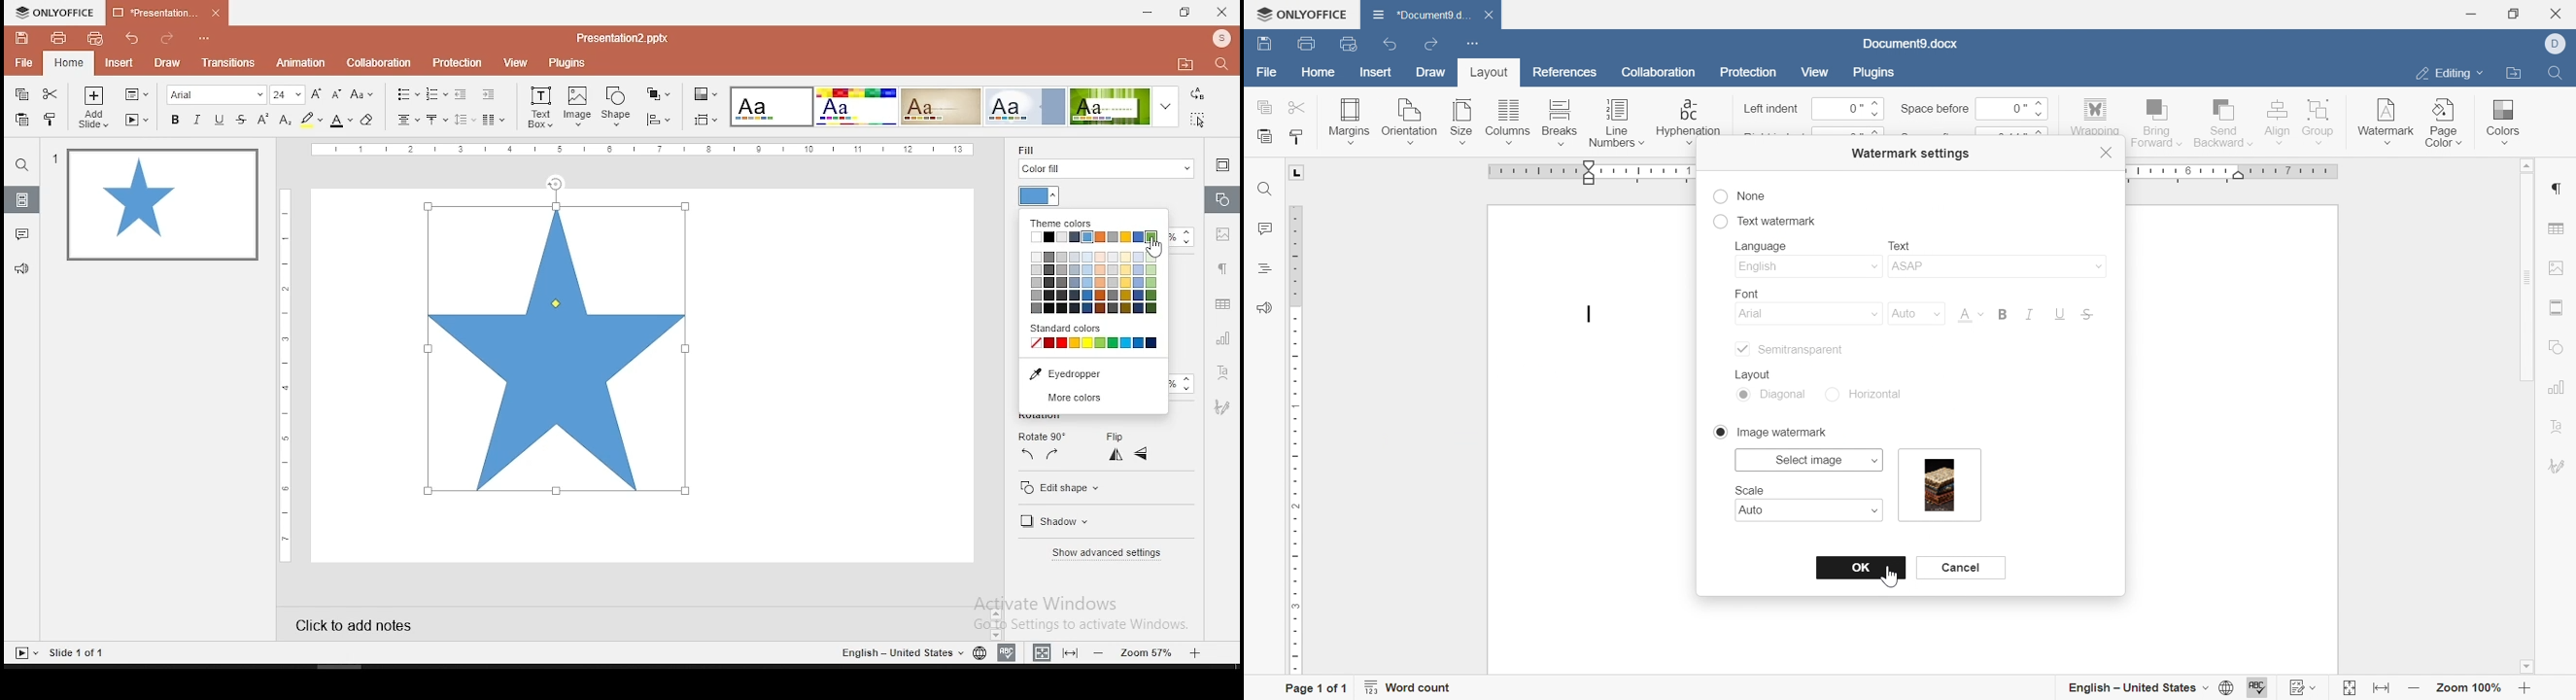 The height and width of the screenshot is (700, 2576). Describe the element at coordinates (2557, 267) in the screenshot. I see `image settings` at that location.